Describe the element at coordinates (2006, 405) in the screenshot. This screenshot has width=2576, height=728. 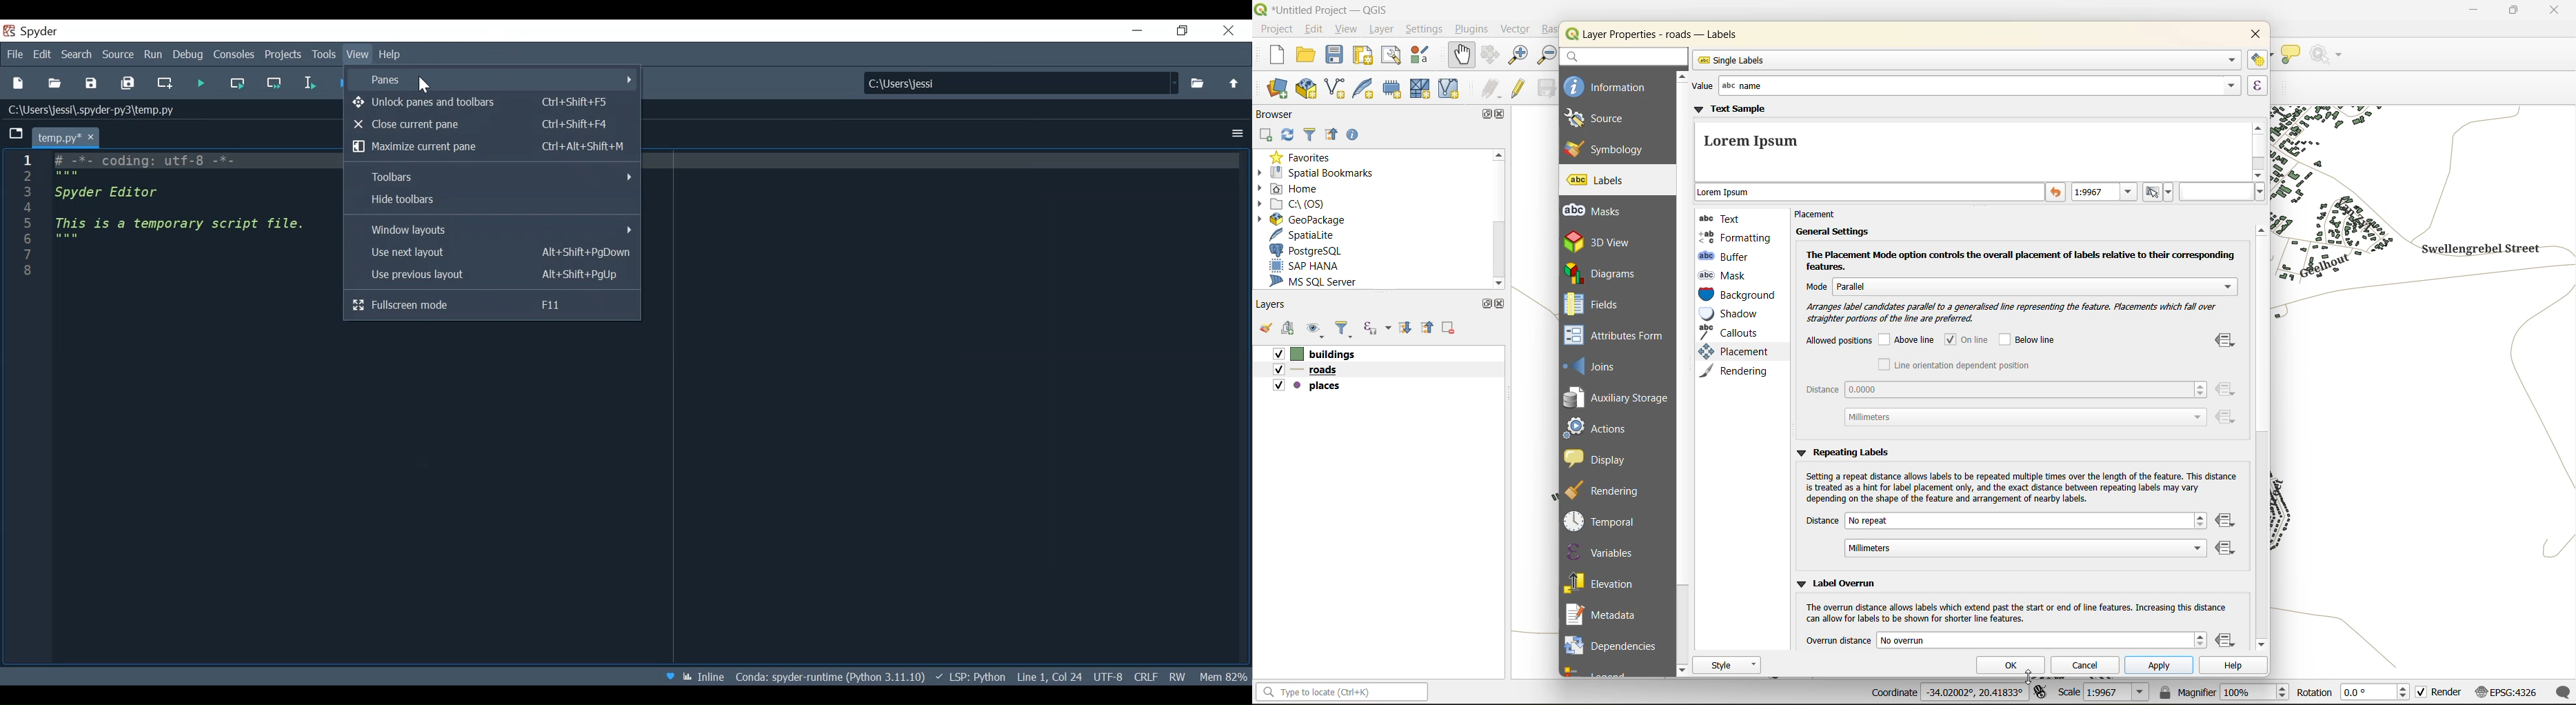
I see `distance` at that location.